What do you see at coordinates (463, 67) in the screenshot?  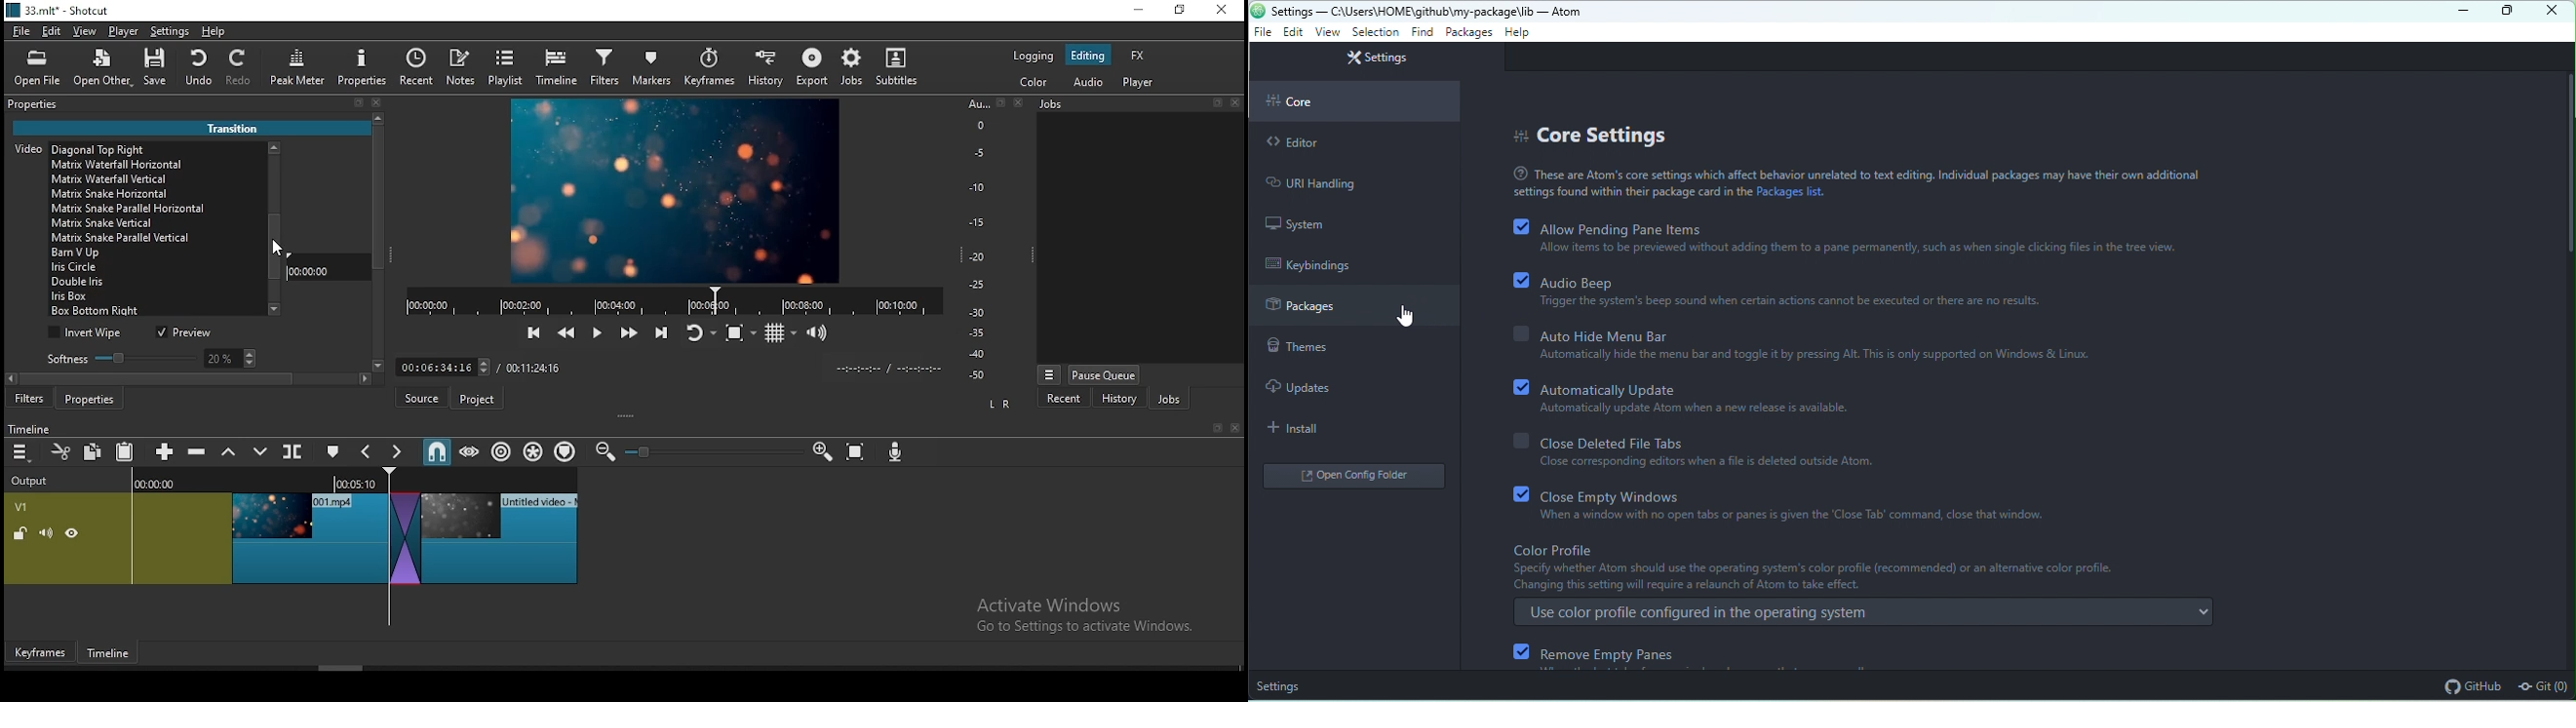 I see `notes` at bounding box center [463, 67].